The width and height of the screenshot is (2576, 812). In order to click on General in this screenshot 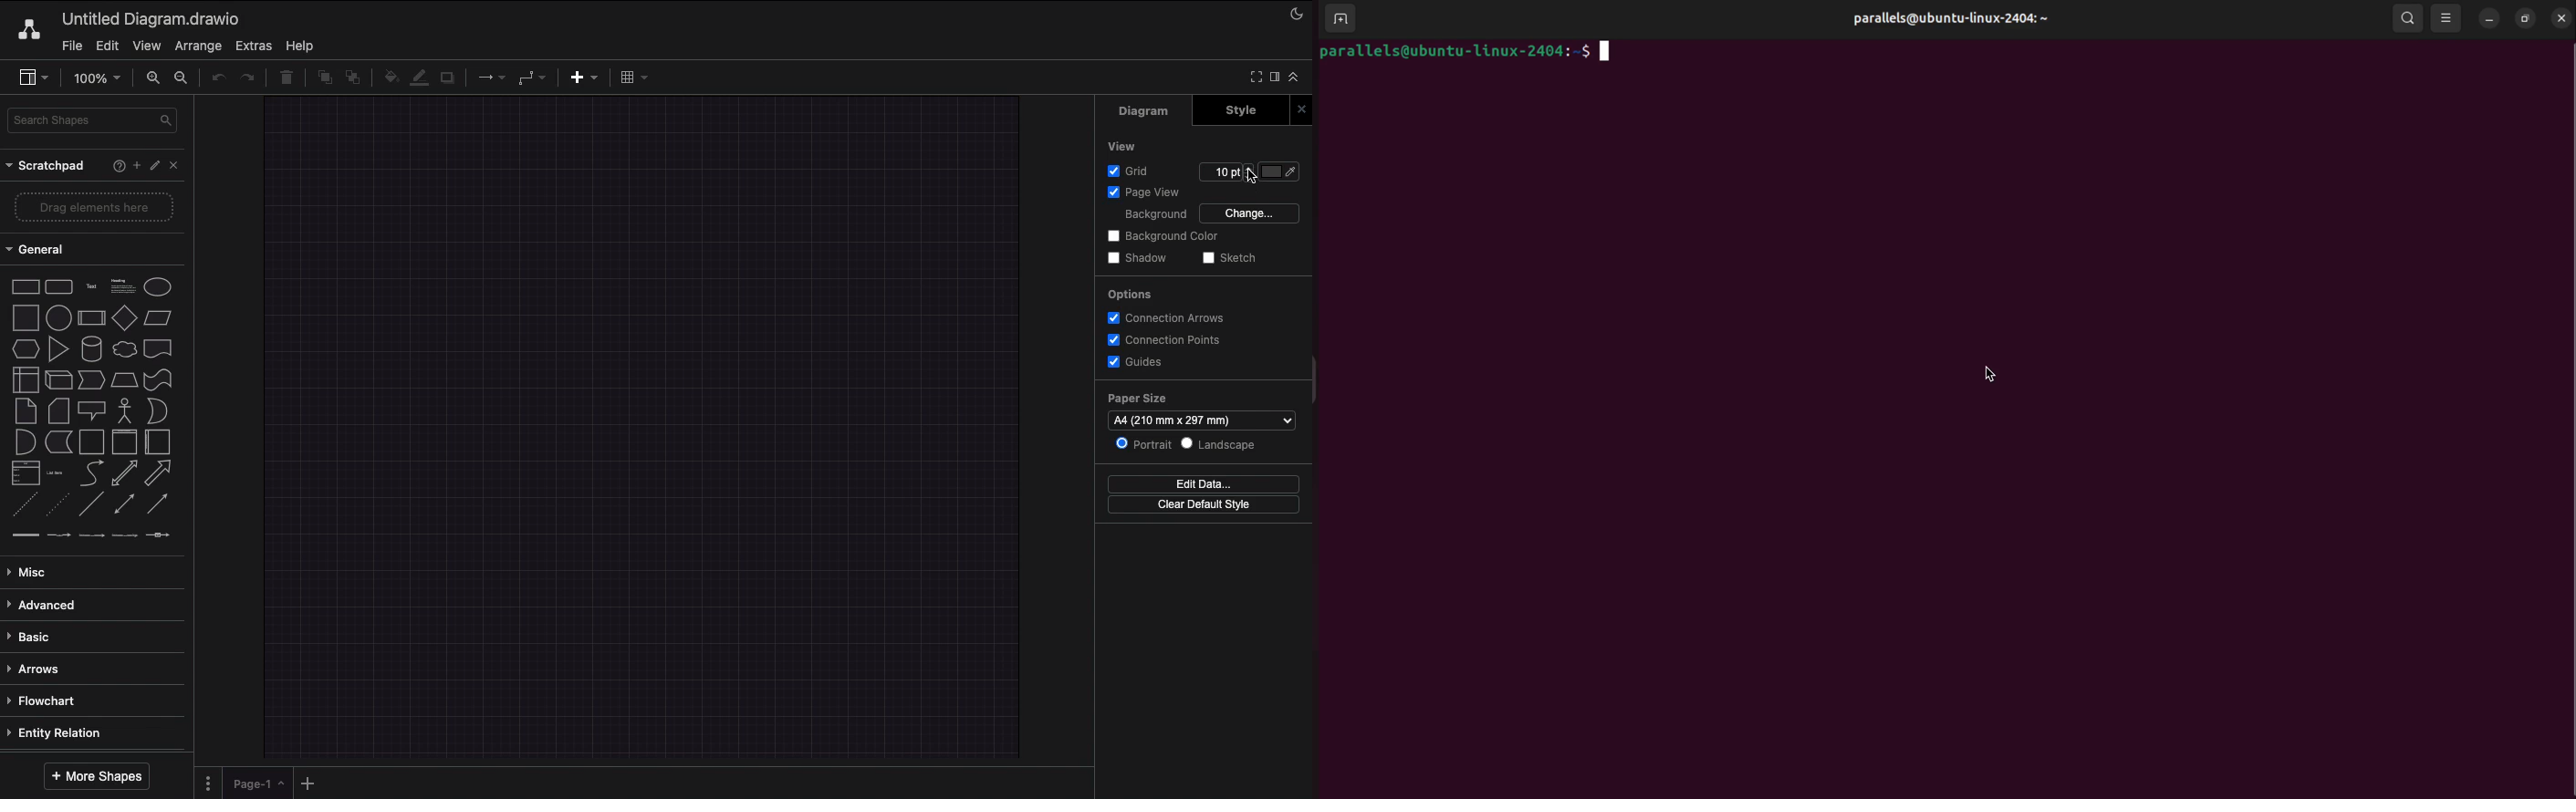, I will do `click(42, 248)`.